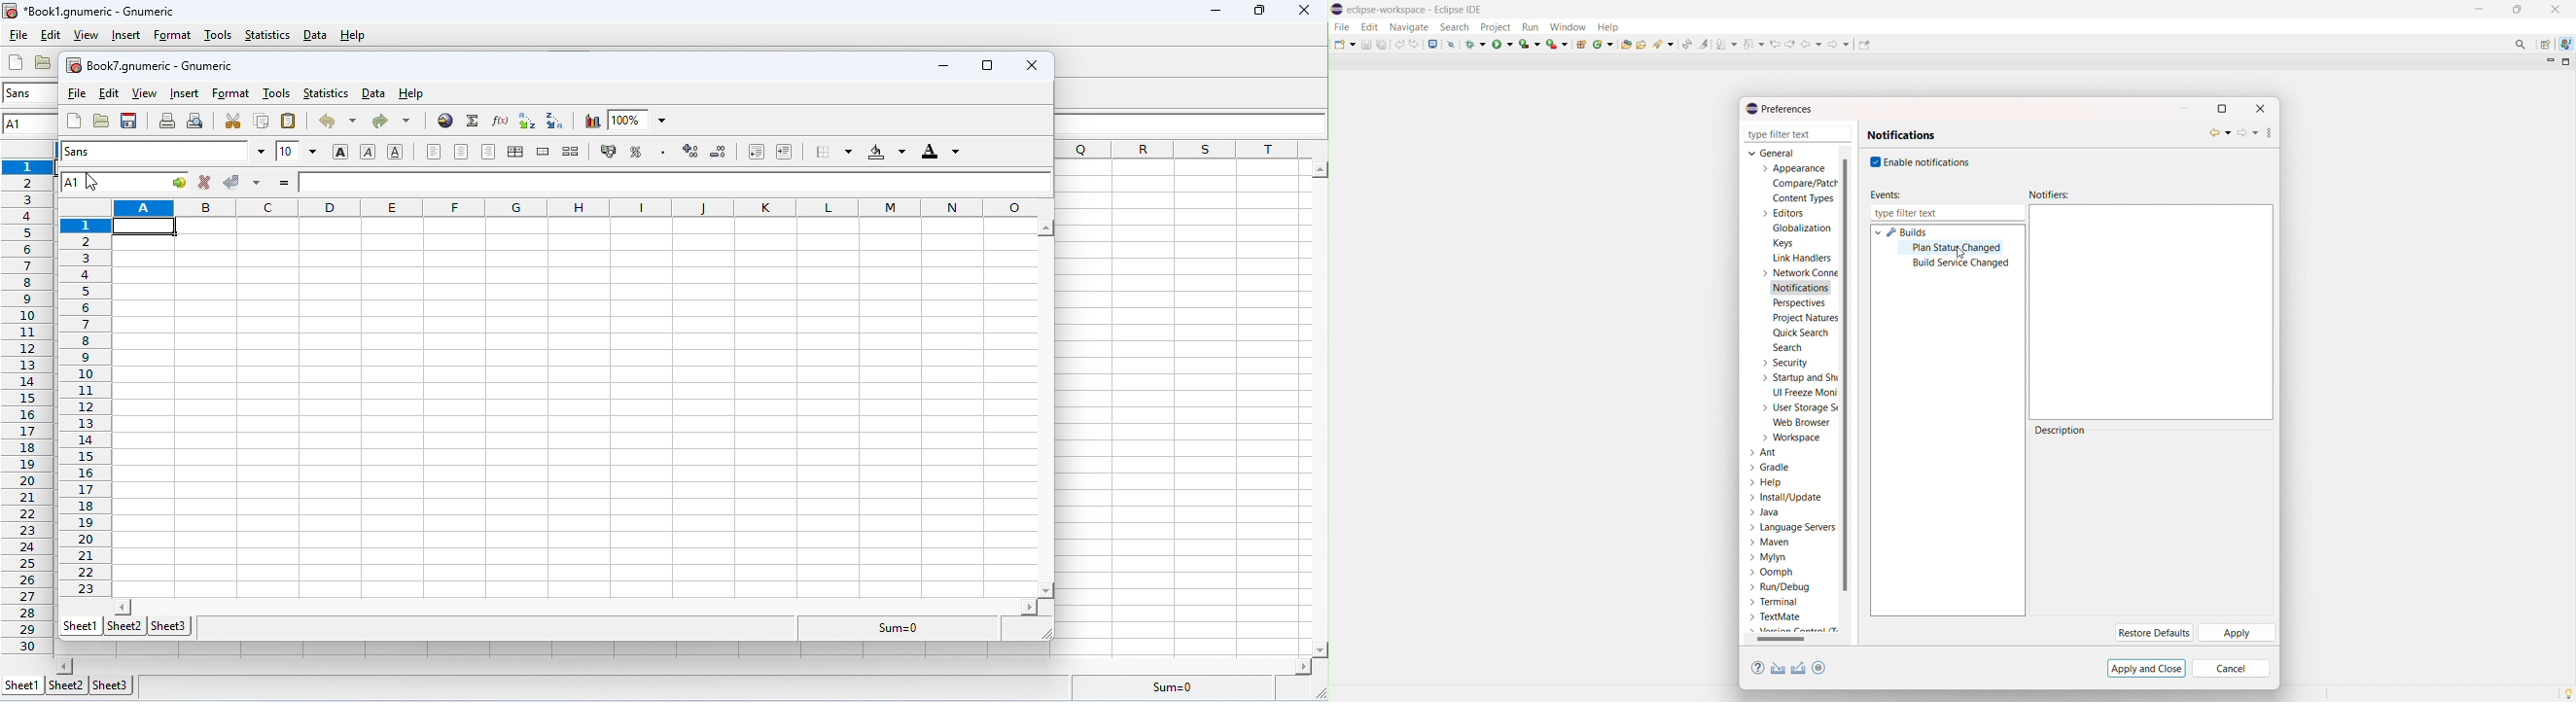 The image size is (2576, 728). I want to click on apply and close, so click(2147, 668).